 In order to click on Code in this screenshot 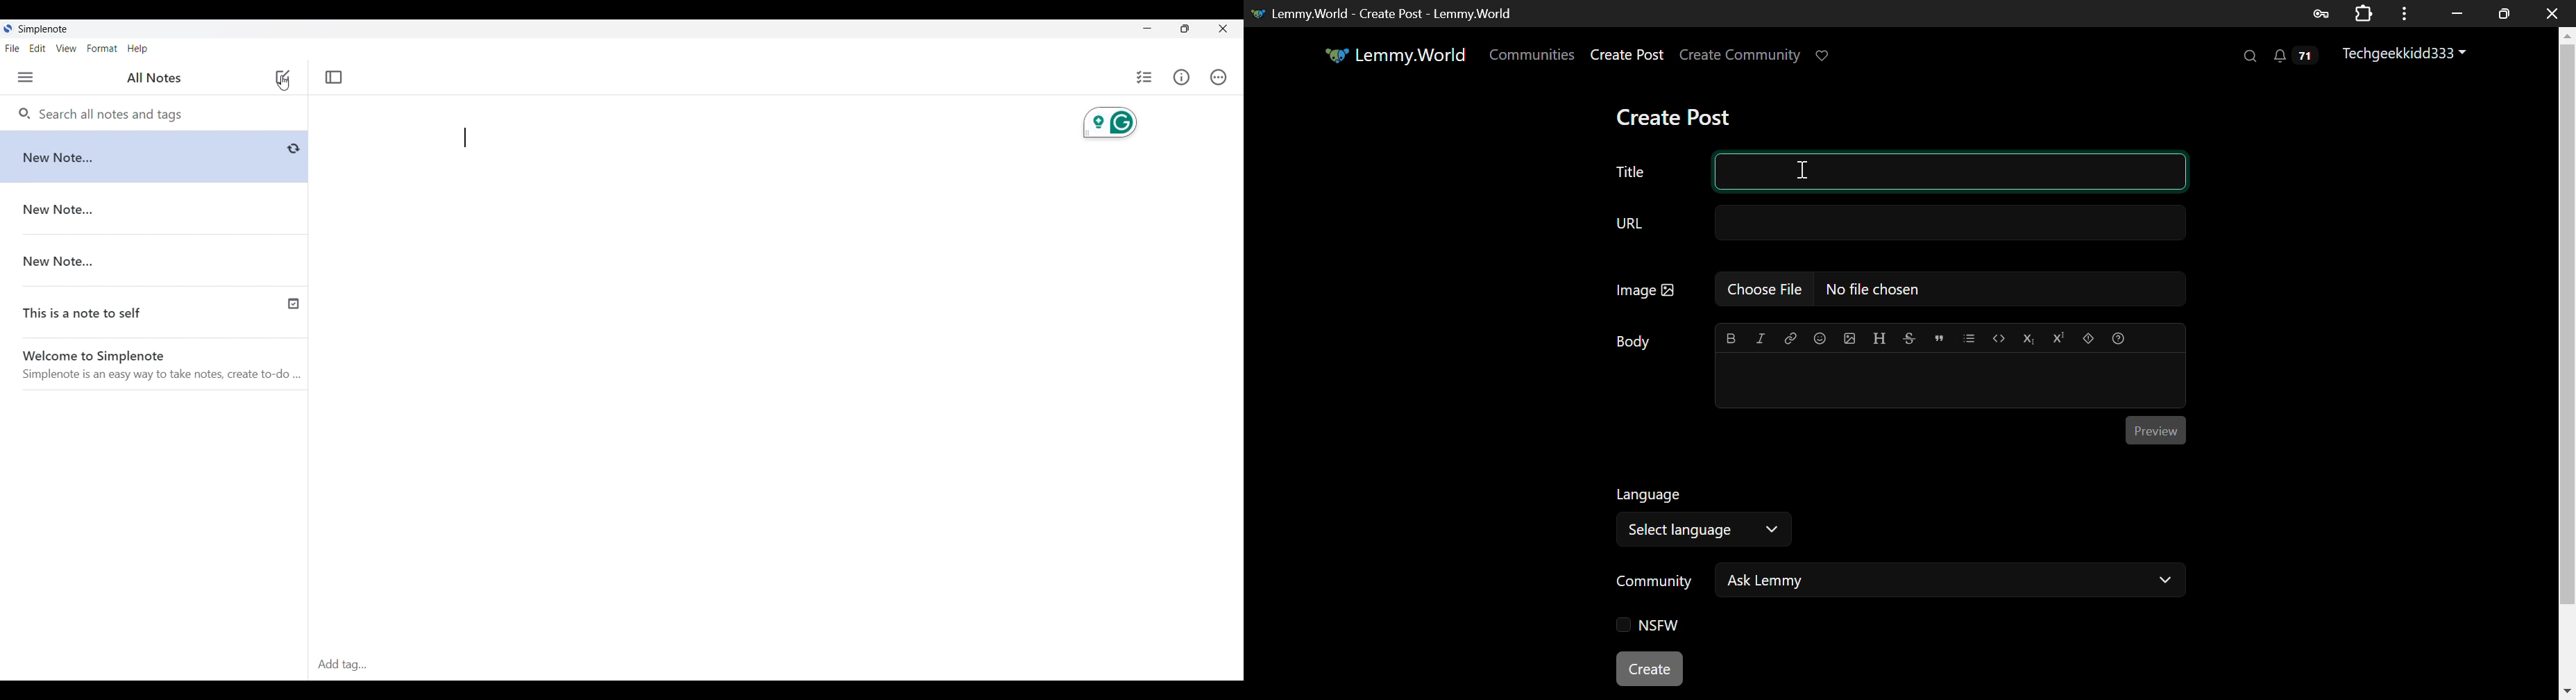, I will do `click(1998, 339)`.